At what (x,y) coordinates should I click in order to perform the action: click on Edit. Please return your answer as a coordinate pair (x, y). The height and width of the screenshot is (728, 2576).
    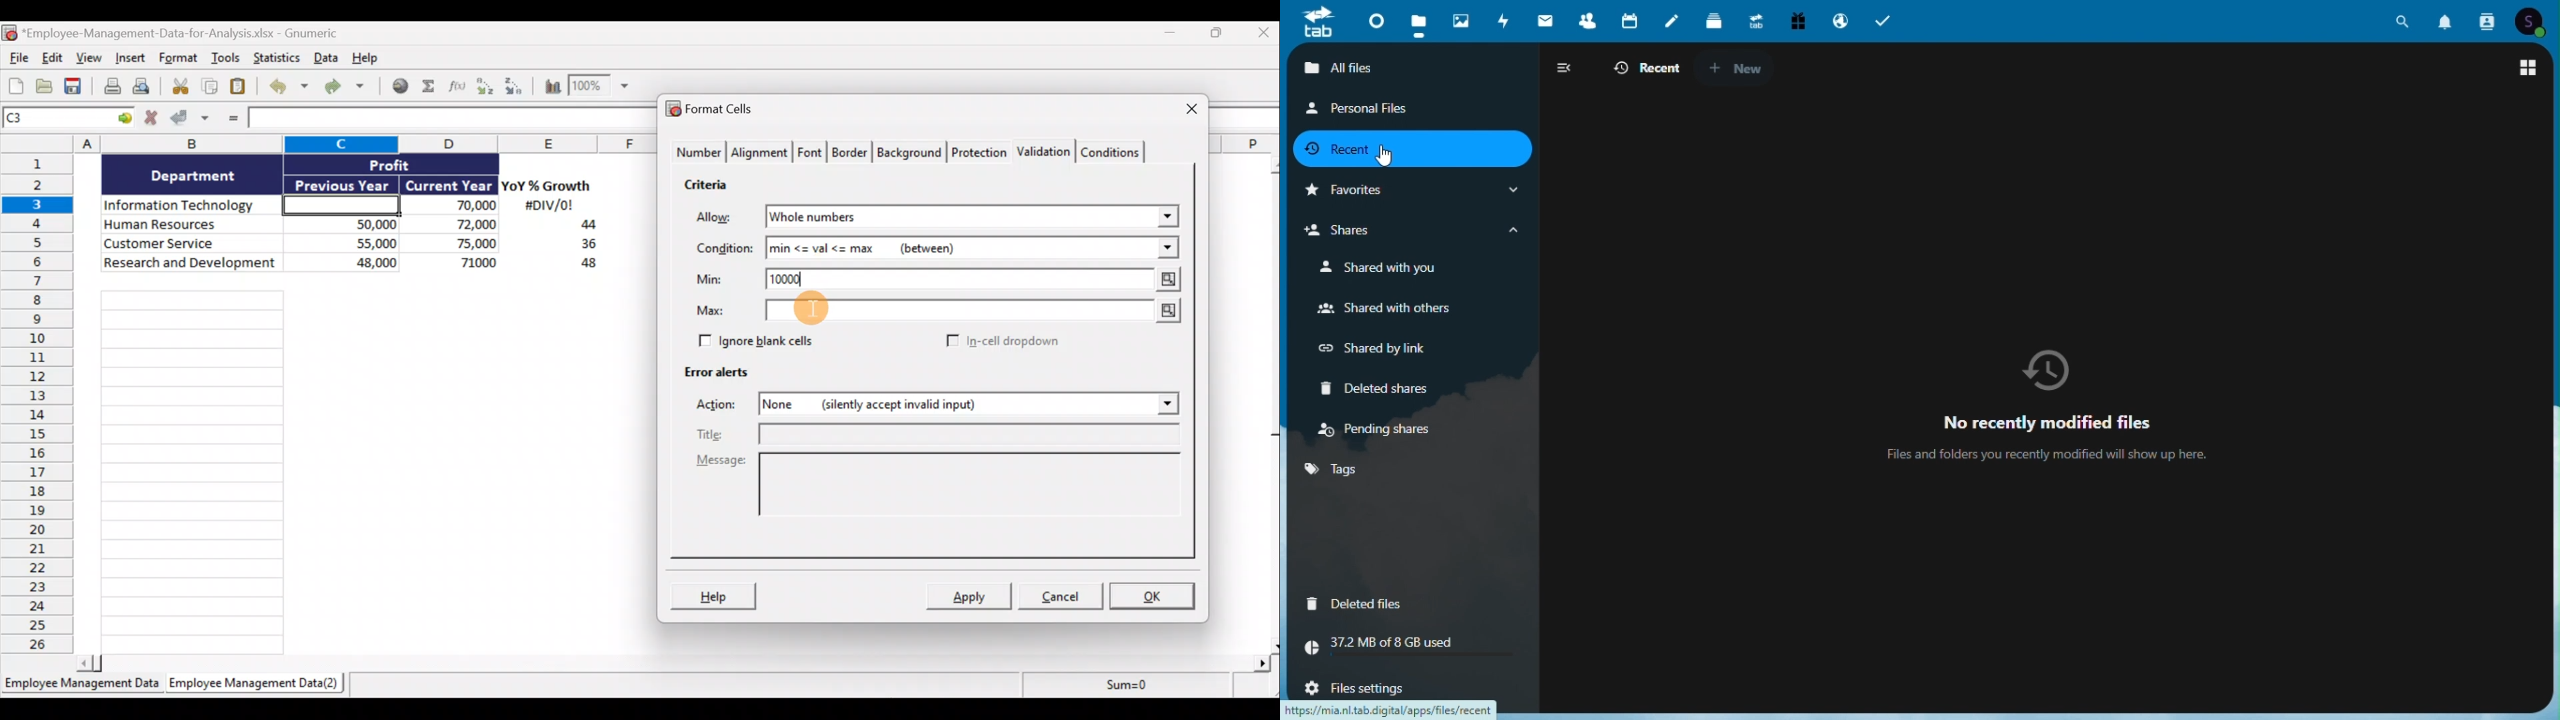
    Looking at the image, I should click on (51, 59).